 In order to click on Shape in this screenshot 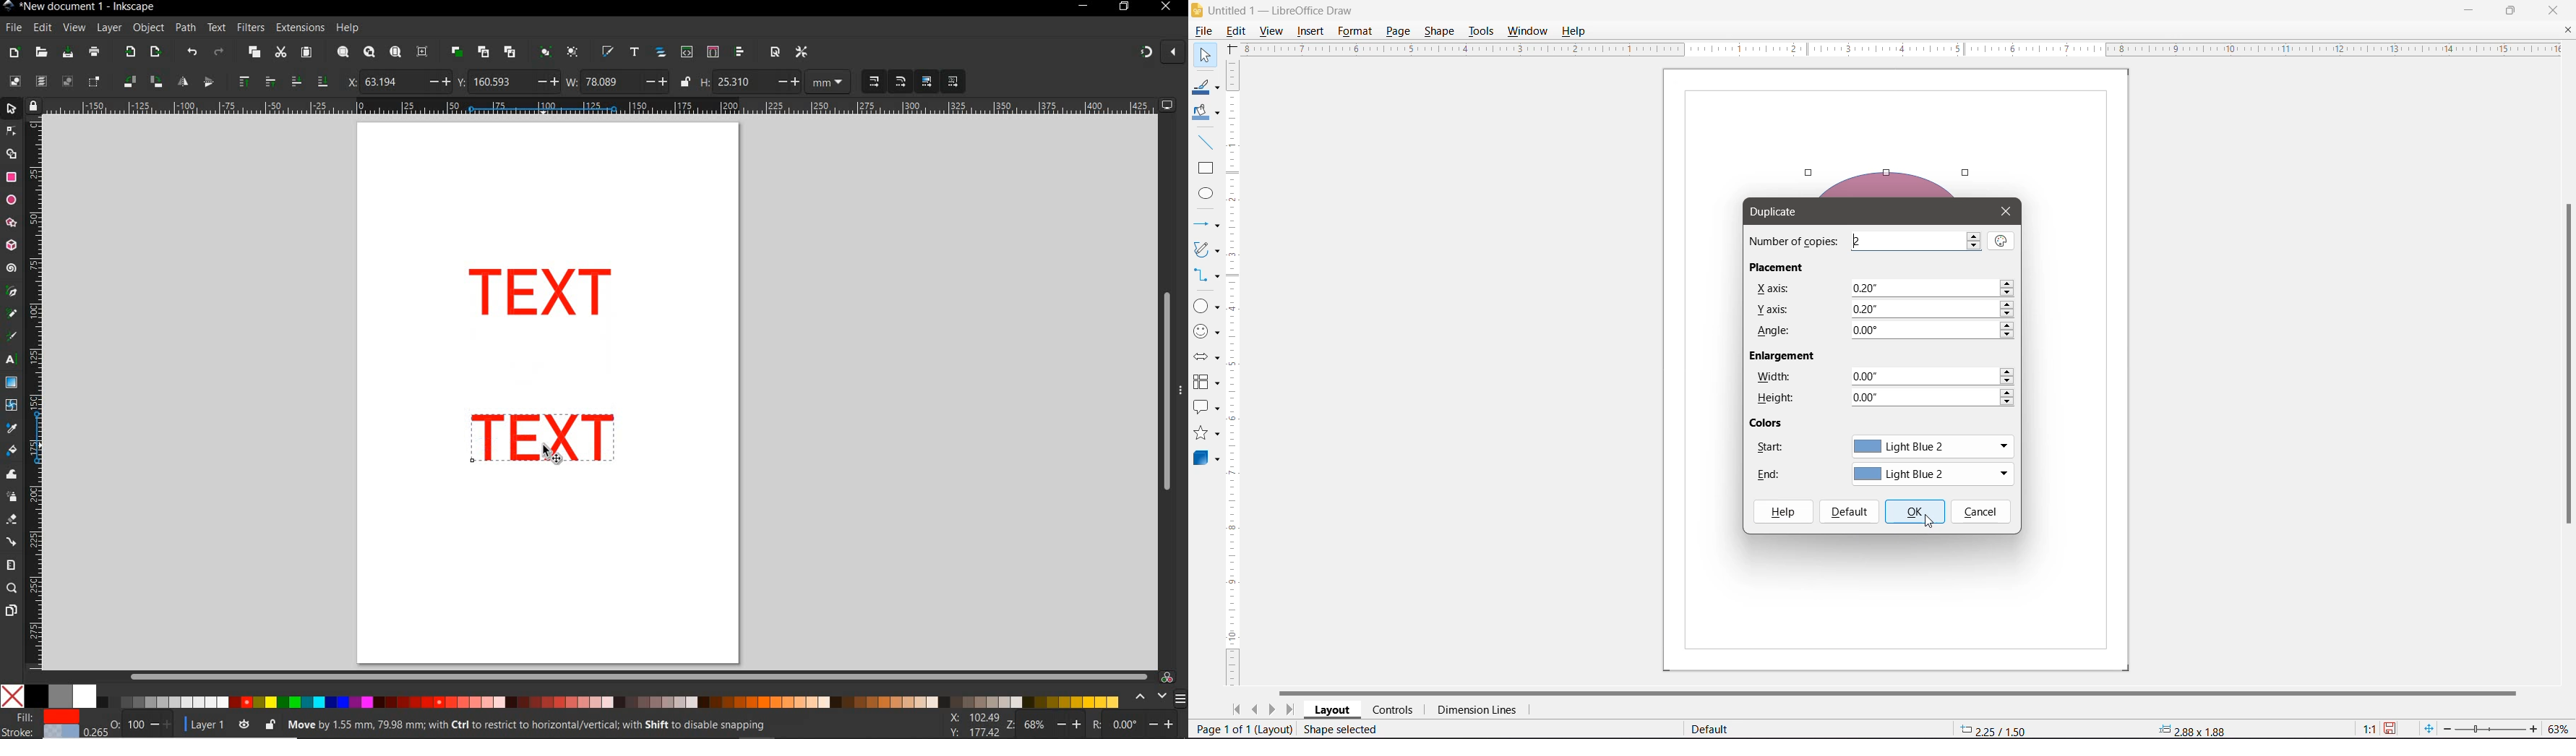, I will do `click(1438, 32)`.